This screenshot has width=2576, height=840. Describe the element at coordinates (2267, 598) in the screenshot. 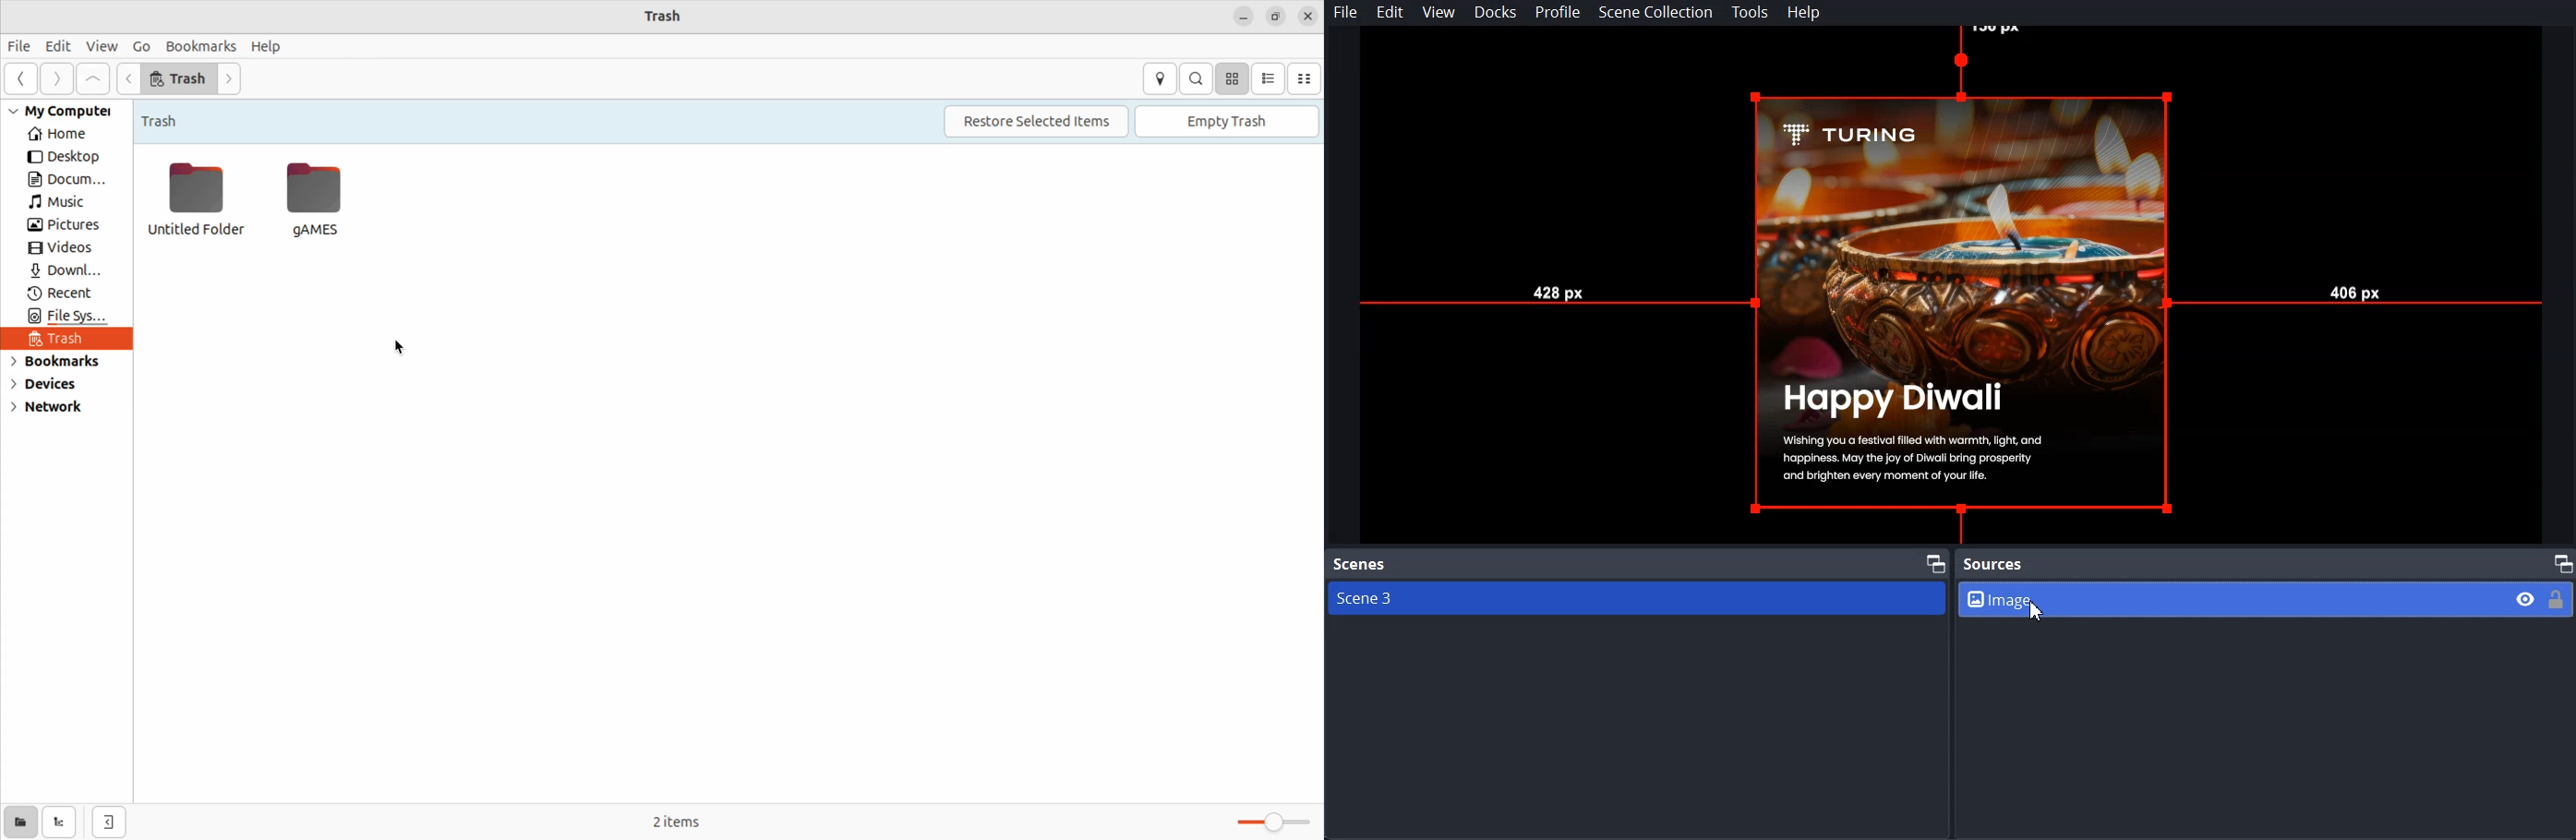

I see `Image` at that location.